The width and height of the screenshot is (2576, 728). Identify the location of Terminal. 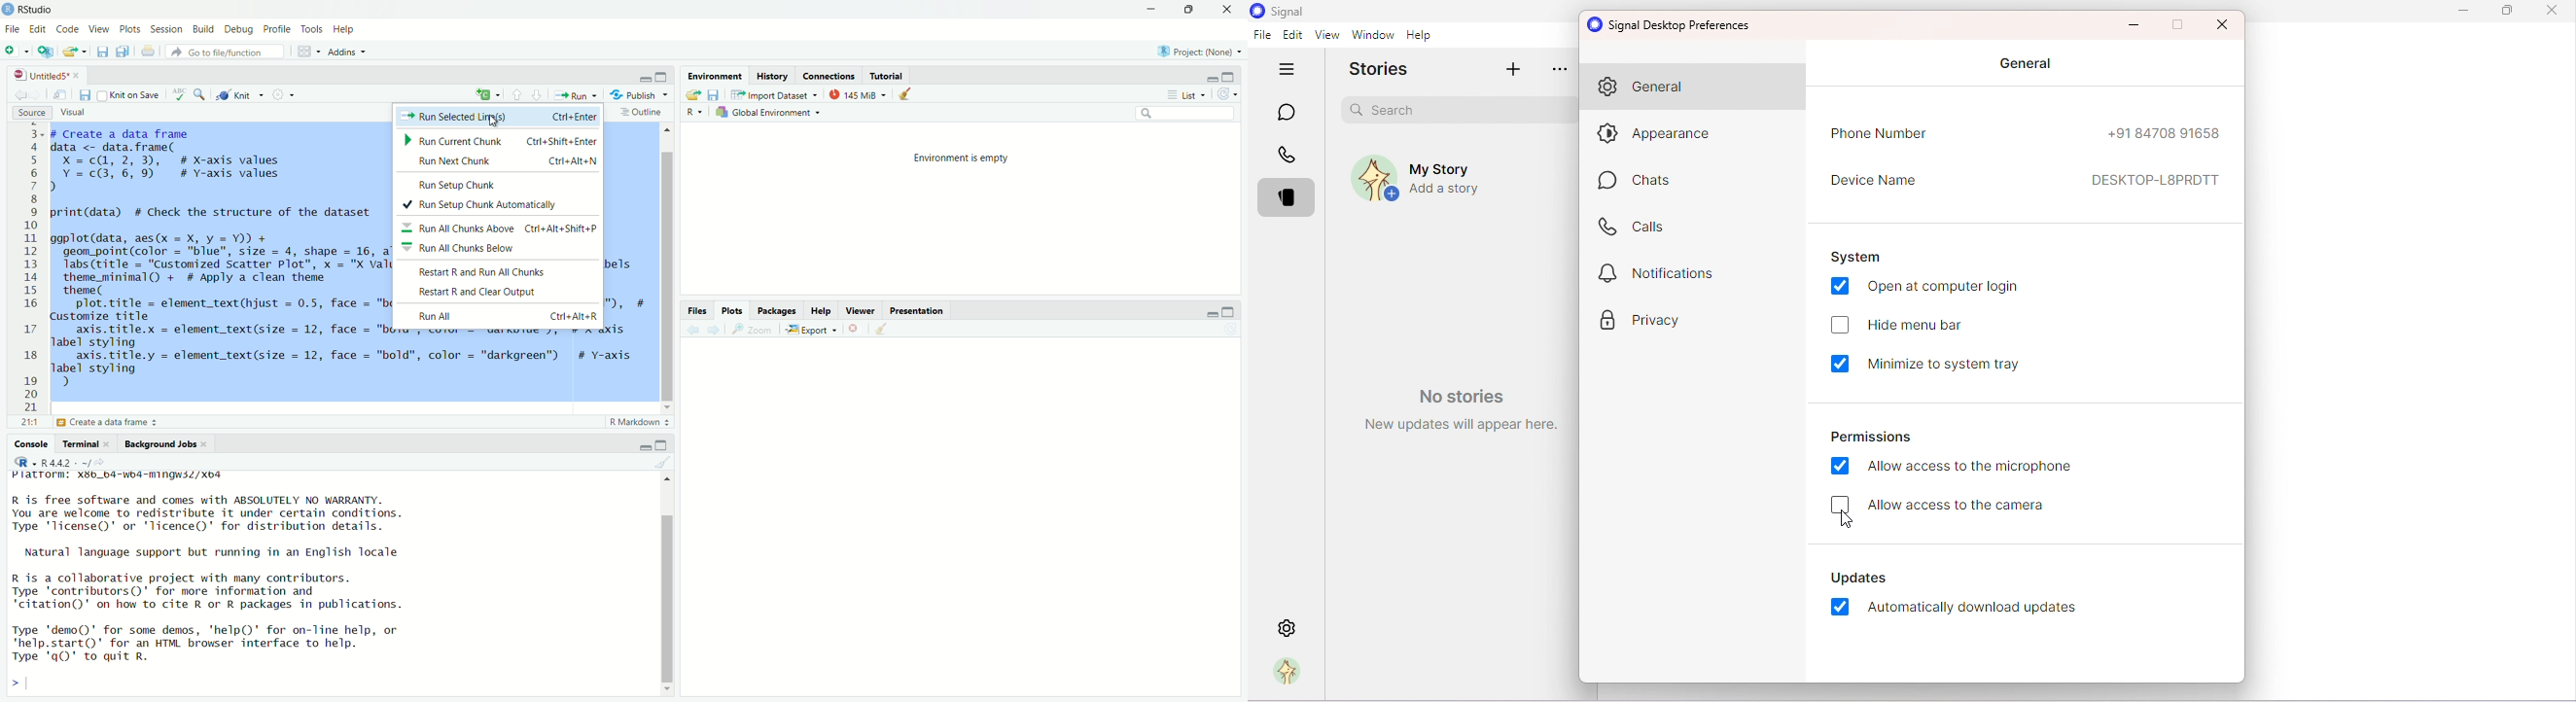
(86, 444).